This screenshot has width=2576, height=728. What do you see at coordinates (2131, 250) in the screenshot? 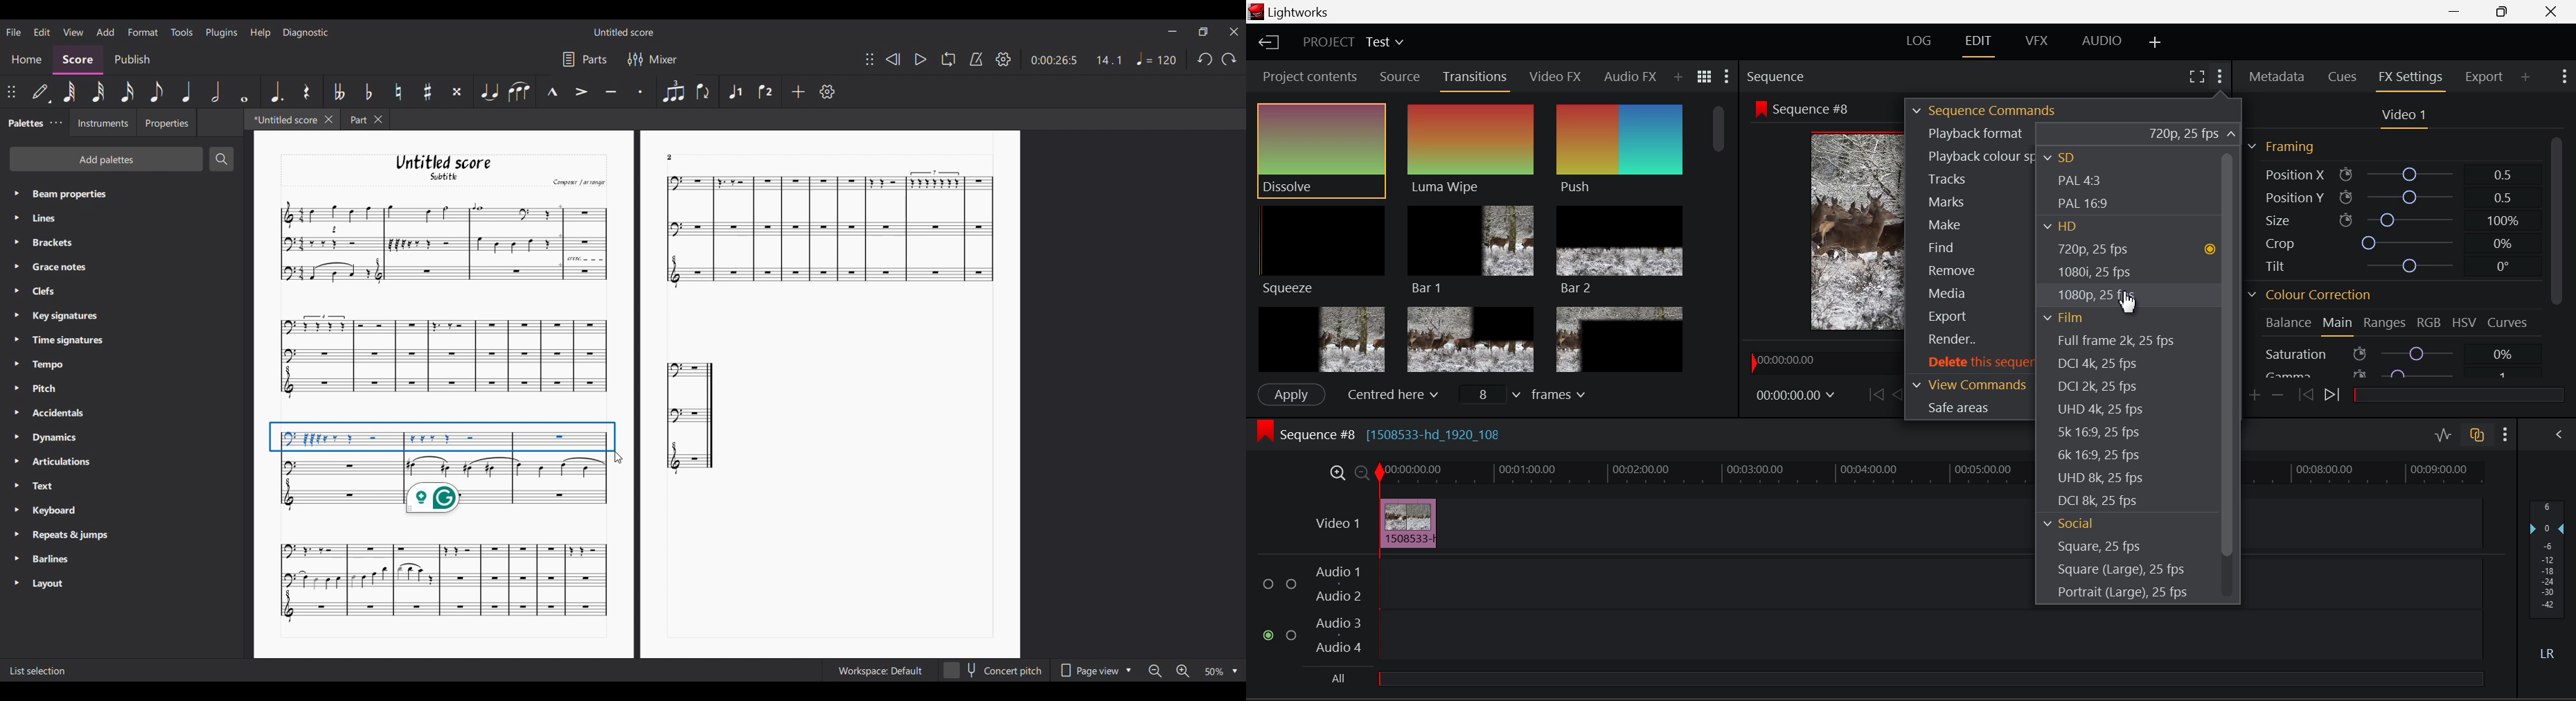
I see `720p, 25 fps` at bounding box center [2131, 250].